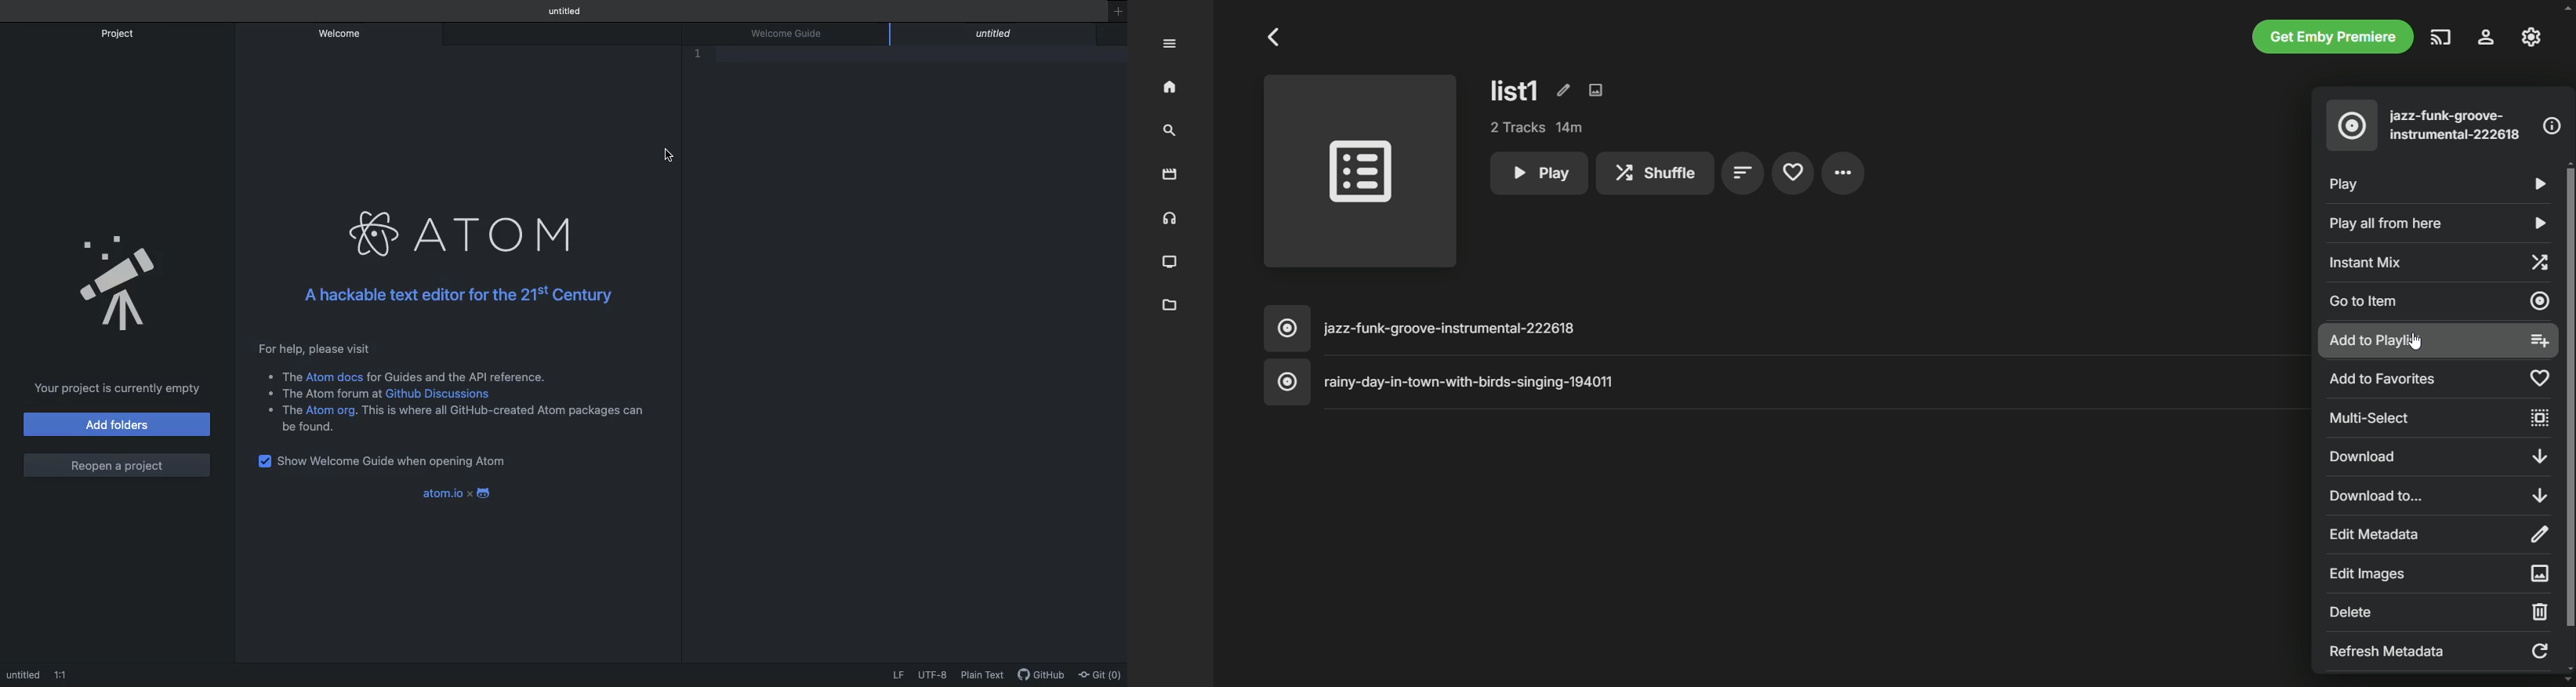 The width and height of the screenshot is (2576, 700). I want to click on music title, so click(1783, 328).